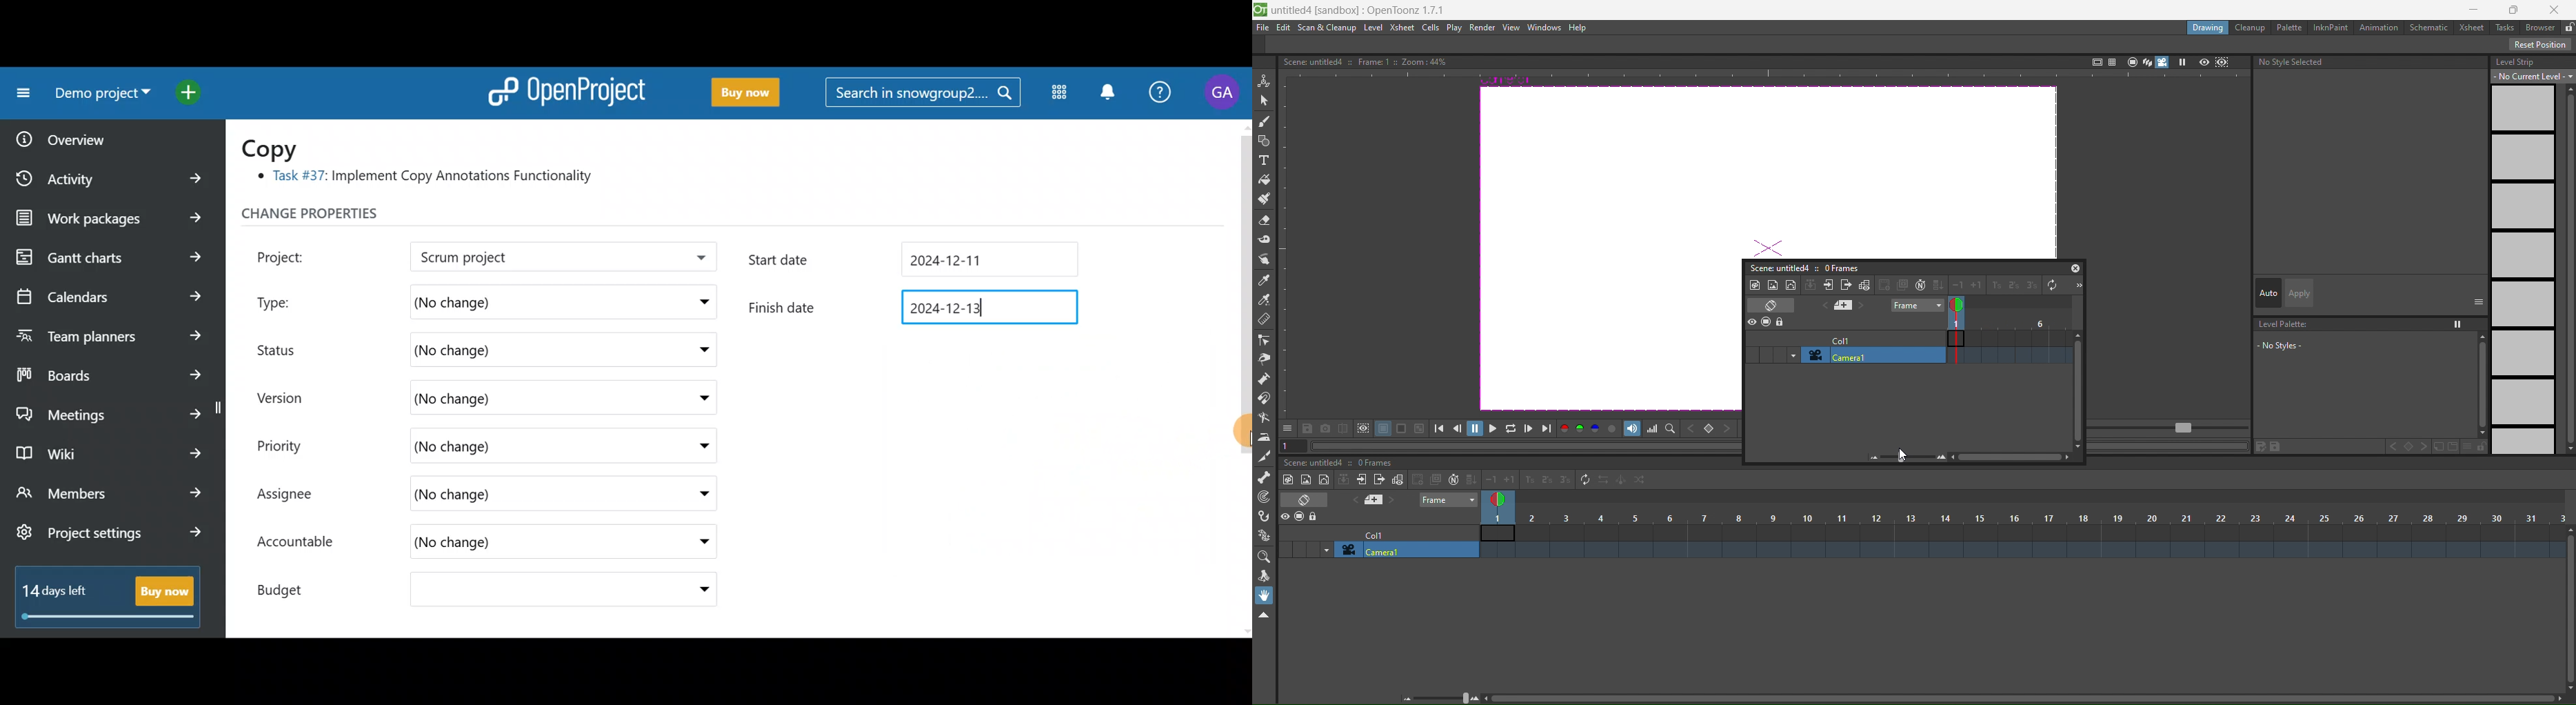 This screenshot has height=728, width=2576. Describe the element at coordinates (2019, 700) in the screenshot. I see `scroll bar` at that location.